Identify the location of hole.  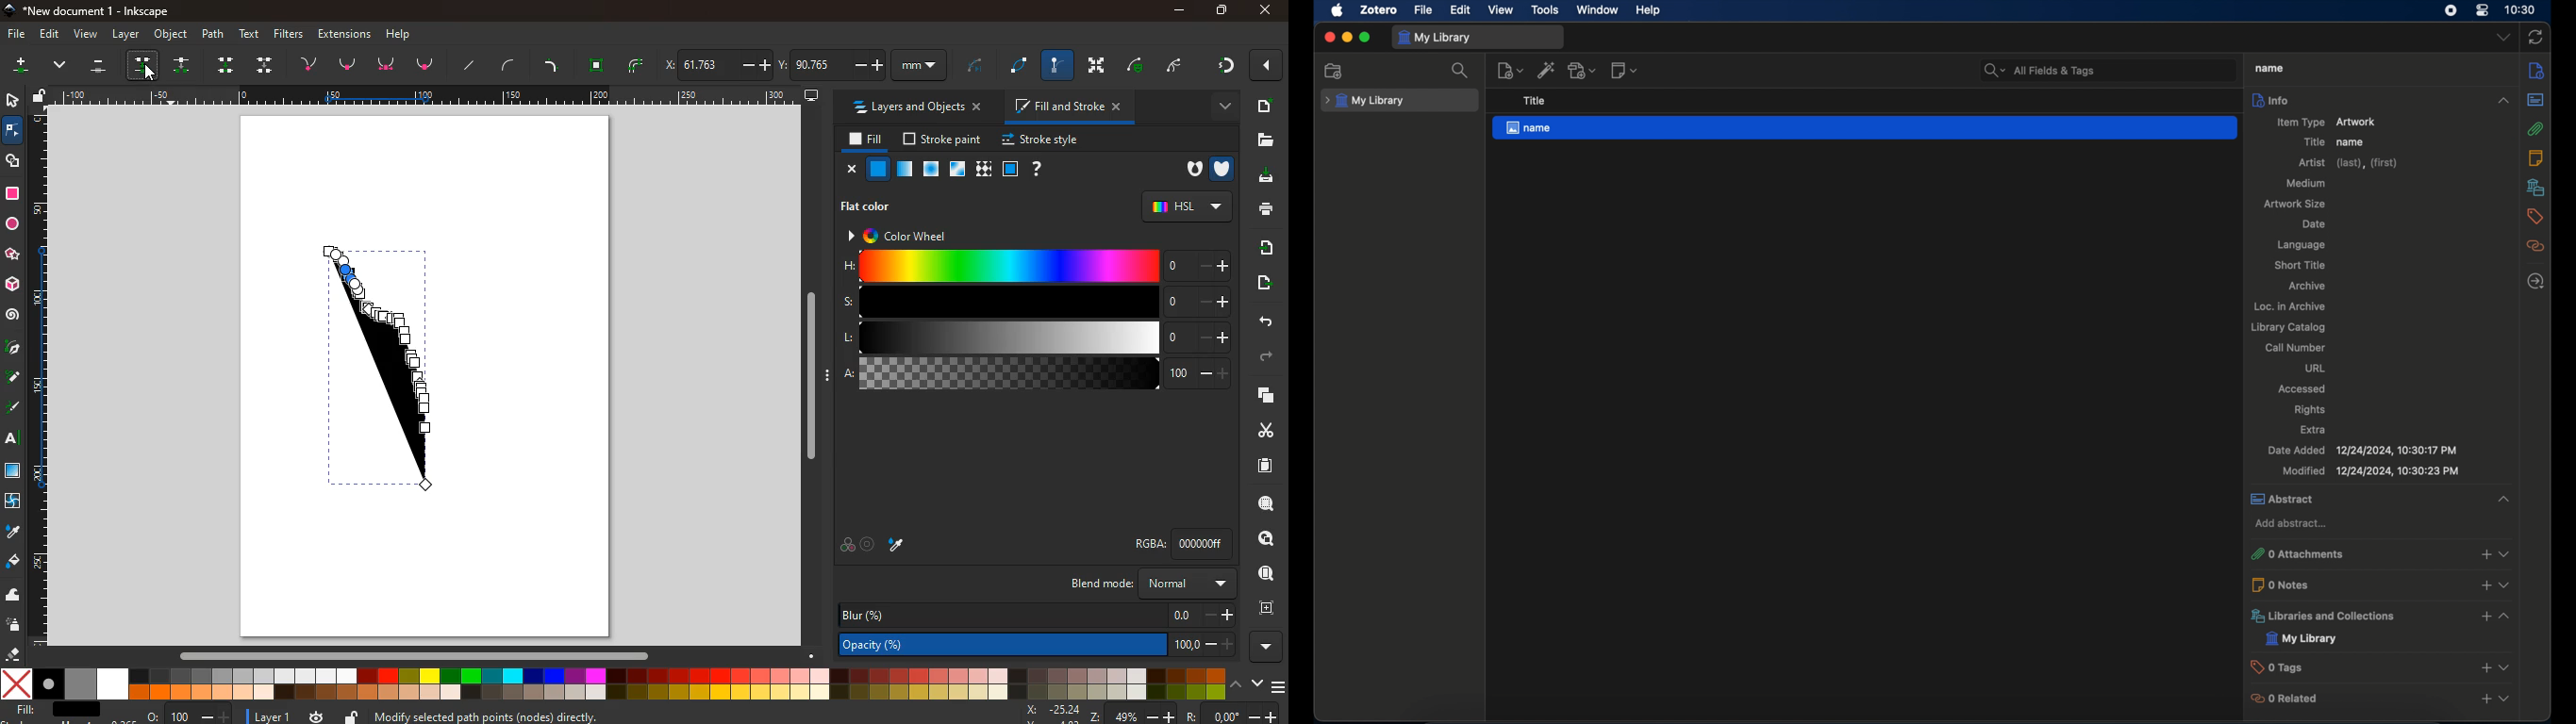
(1190, 171).